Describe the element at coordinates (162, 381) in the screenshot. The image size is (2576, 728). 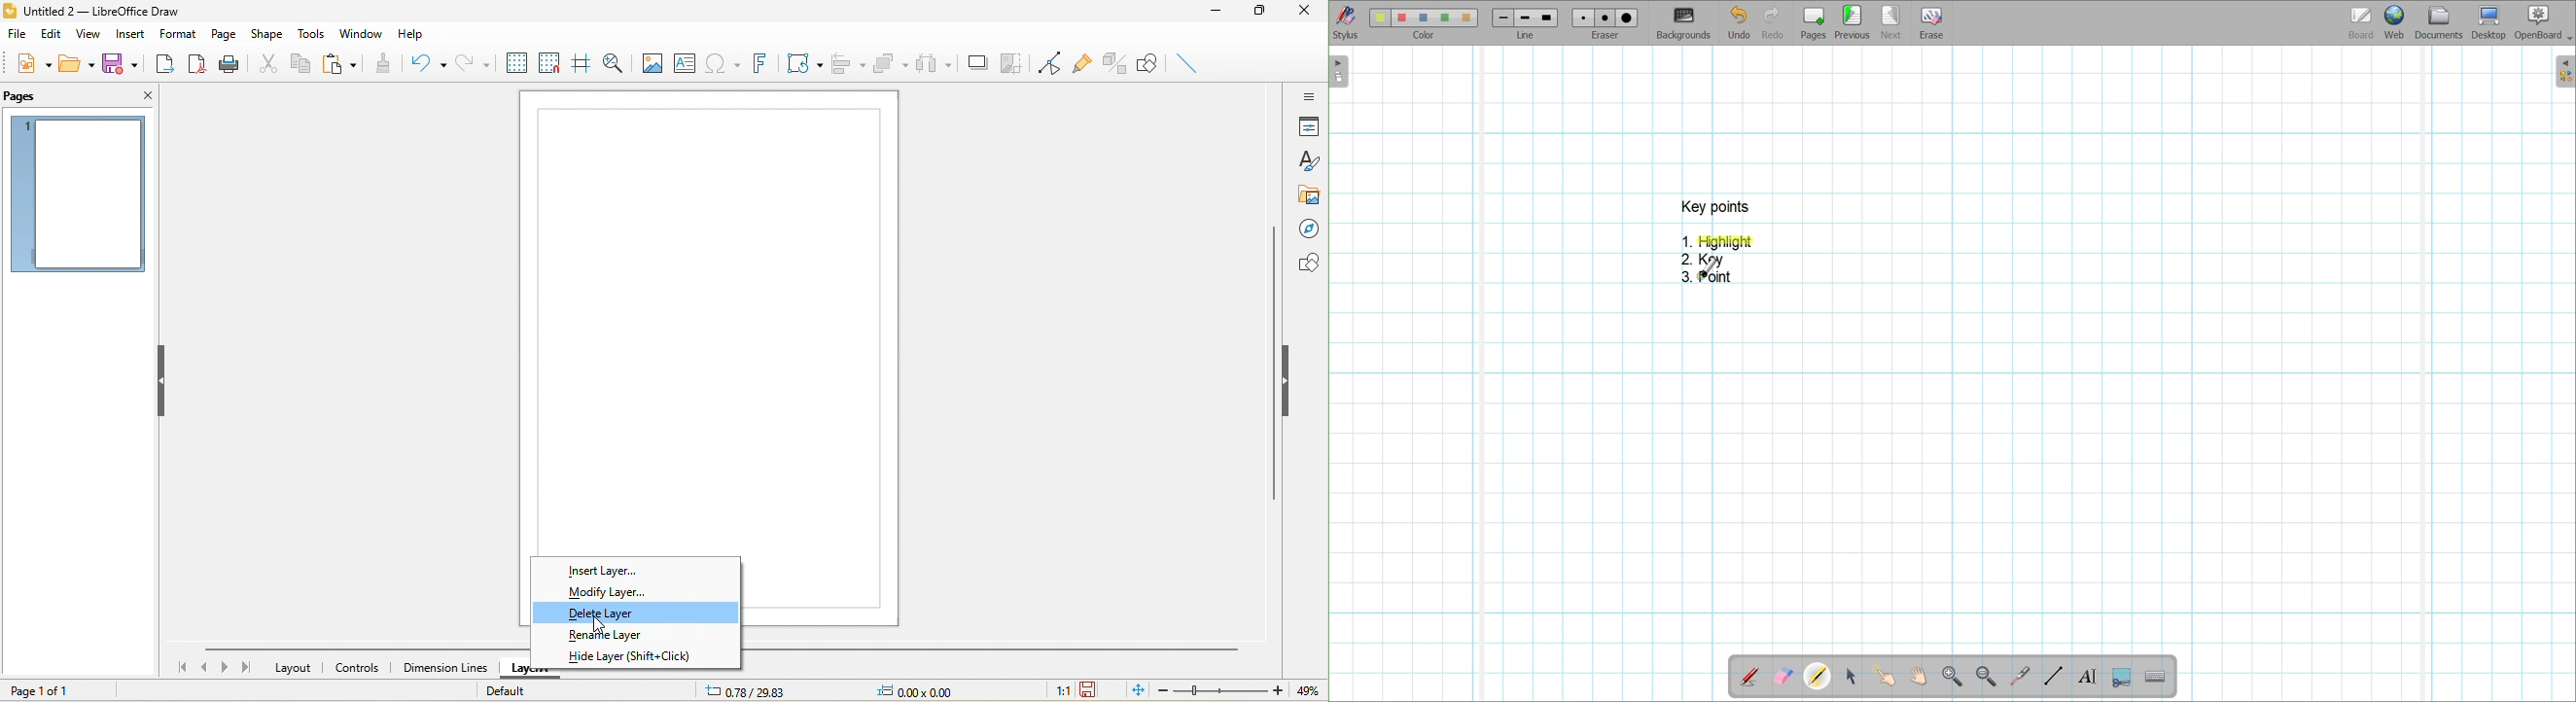
I see `hide` at that location.